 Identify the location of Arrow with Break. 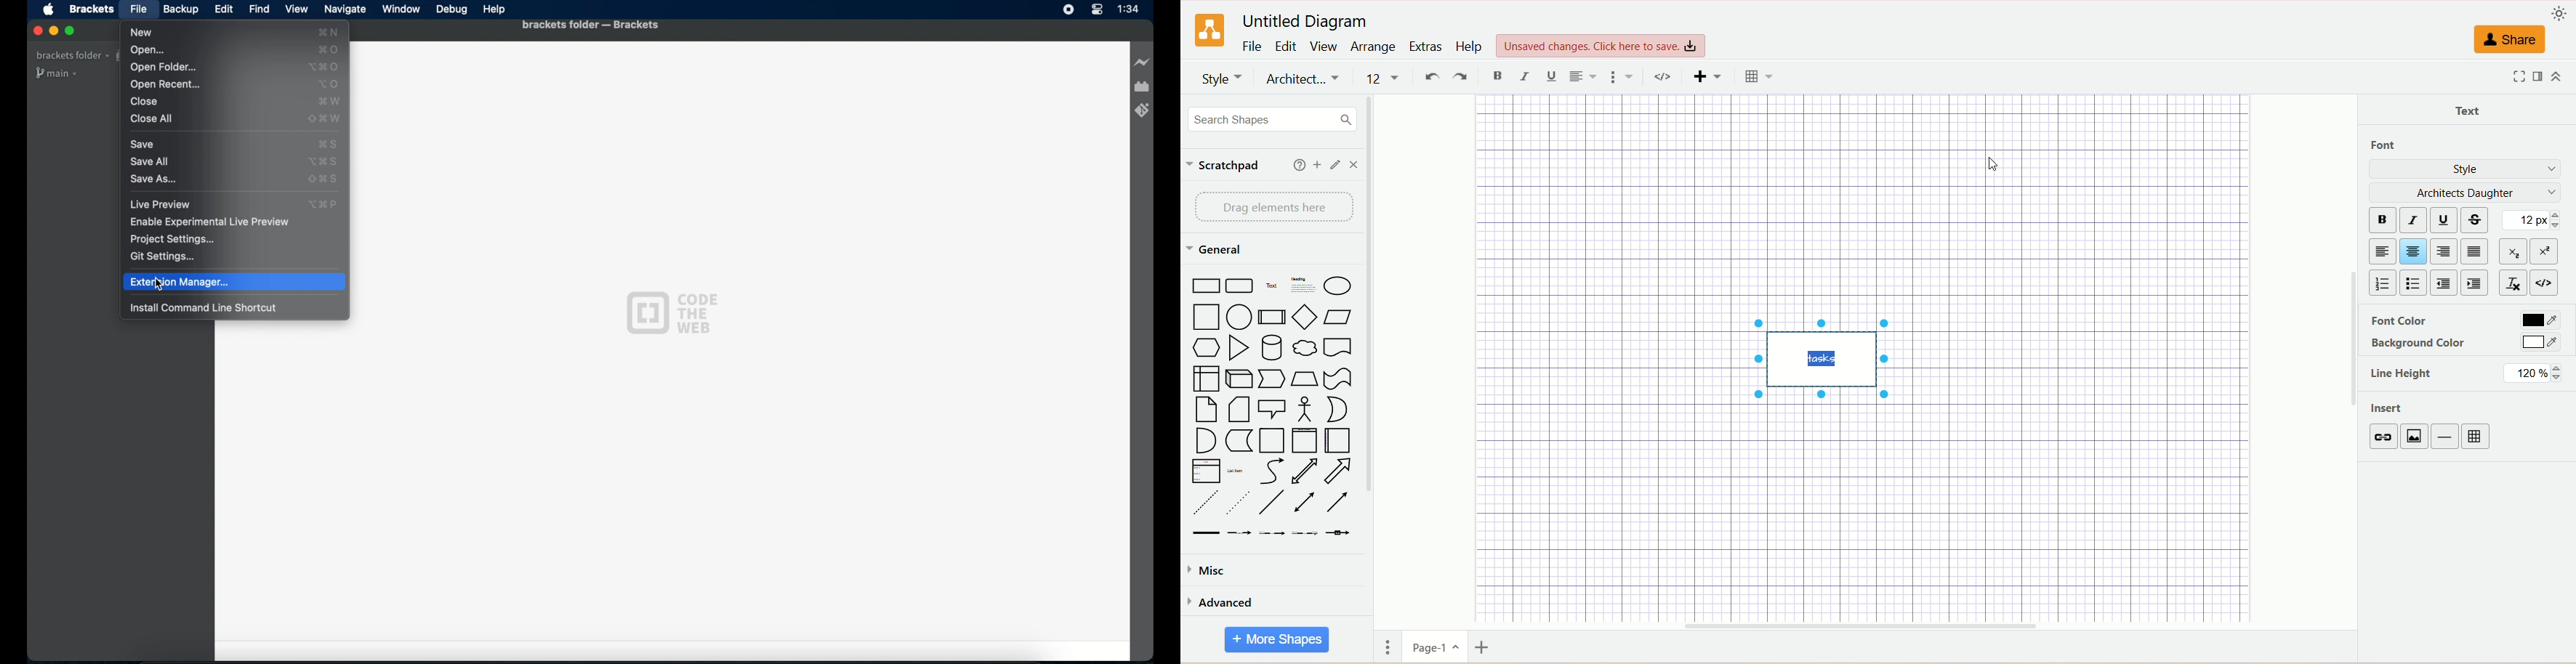
(1240, 533).